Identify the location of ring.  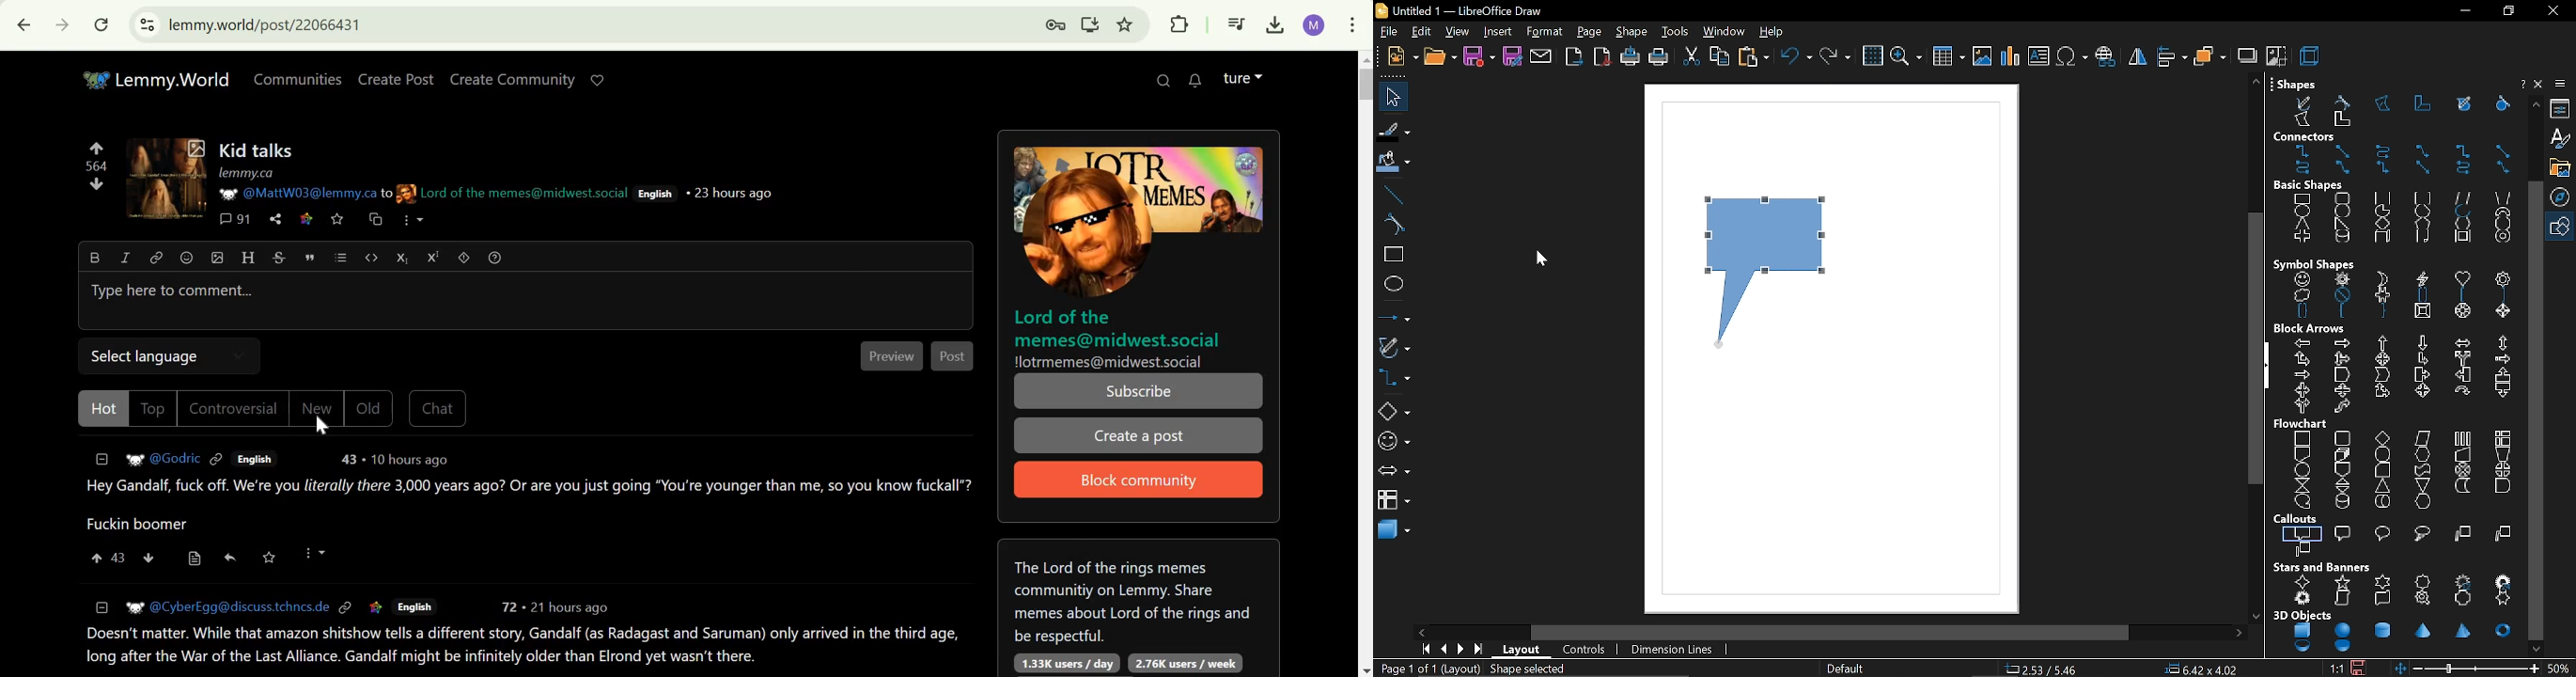
(2503, 239).